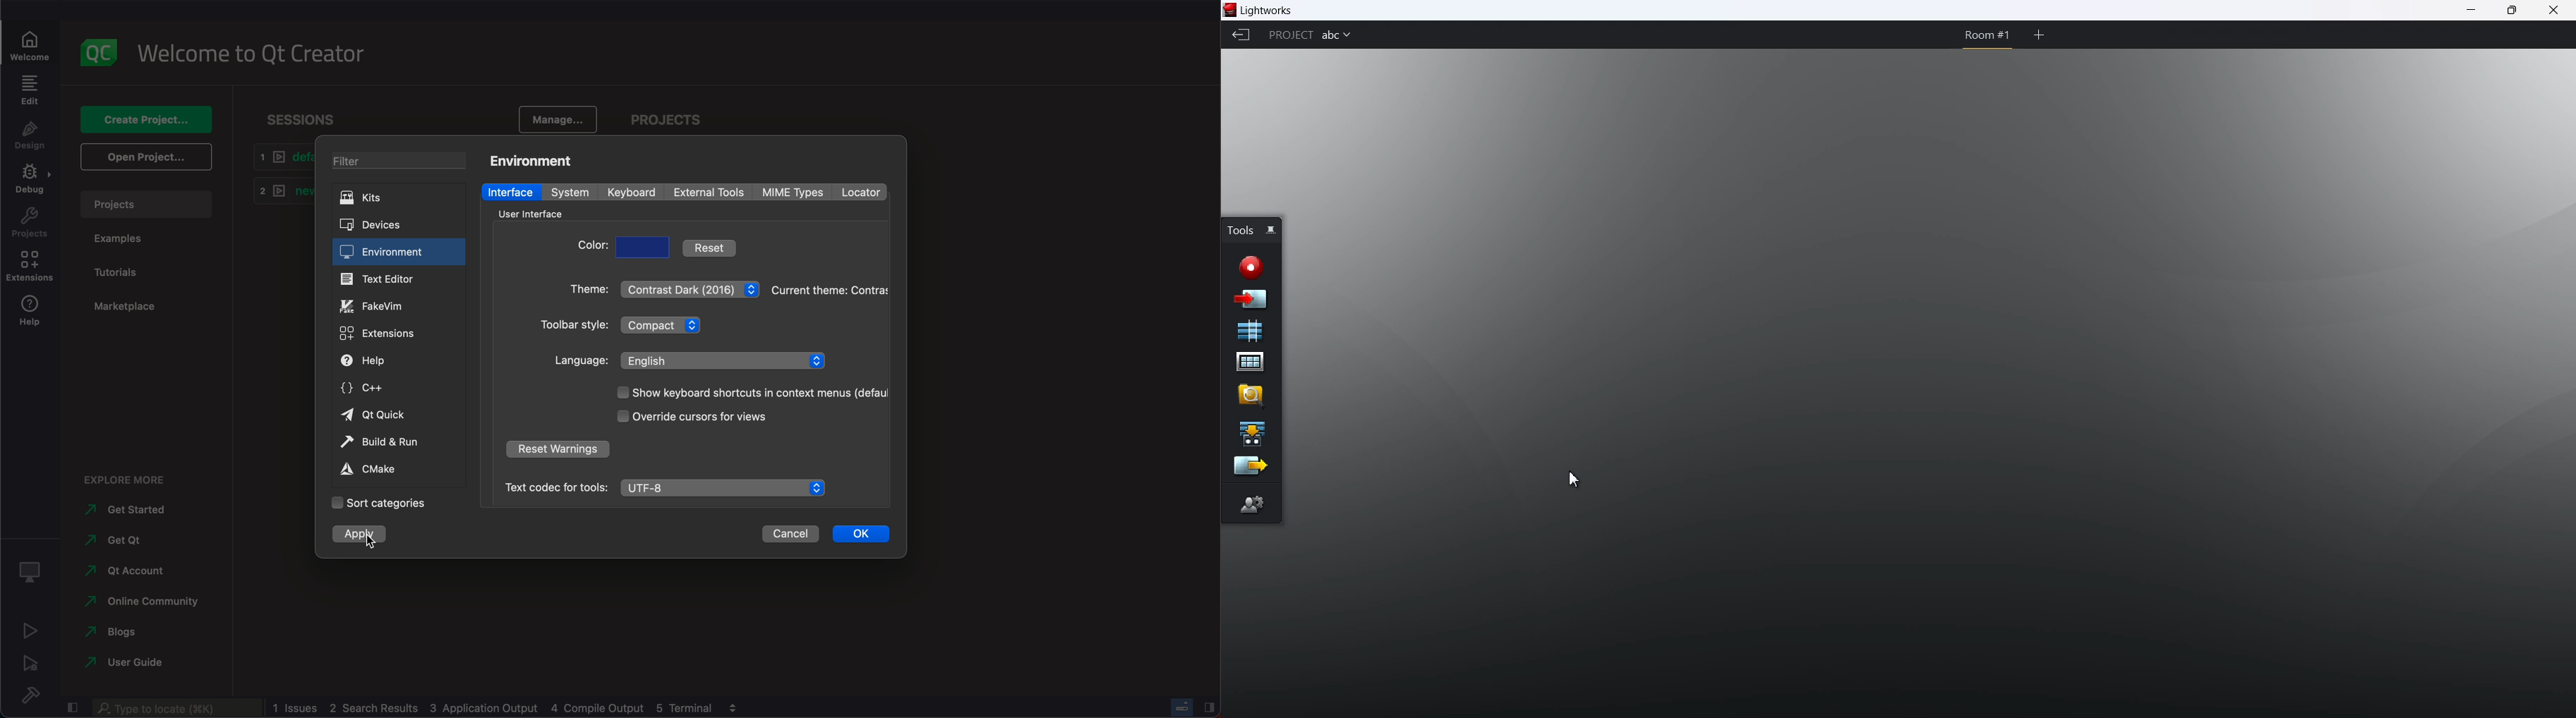  What do you see at coordinates (121, 663) in the screenshot?
I see `guide` at bounding box center [121, 663].